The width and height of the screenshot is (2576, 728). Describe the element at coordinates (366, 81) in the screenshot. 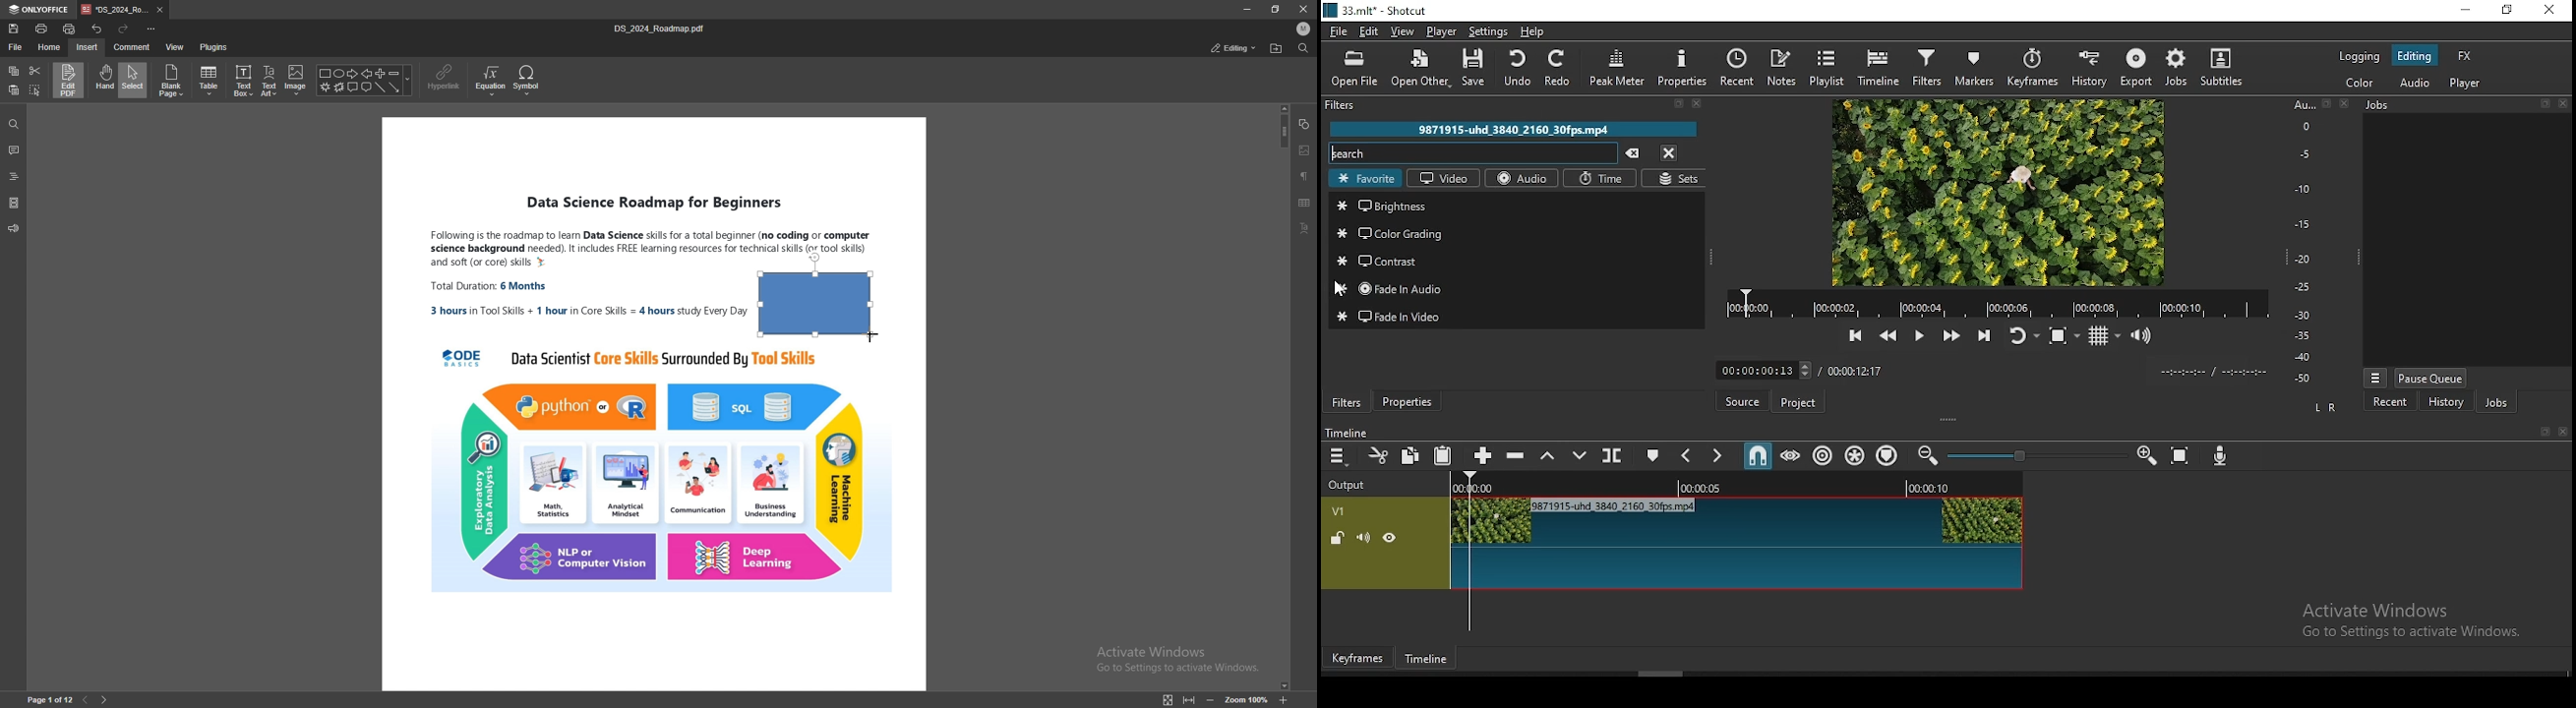

I see `shapes` at that location.